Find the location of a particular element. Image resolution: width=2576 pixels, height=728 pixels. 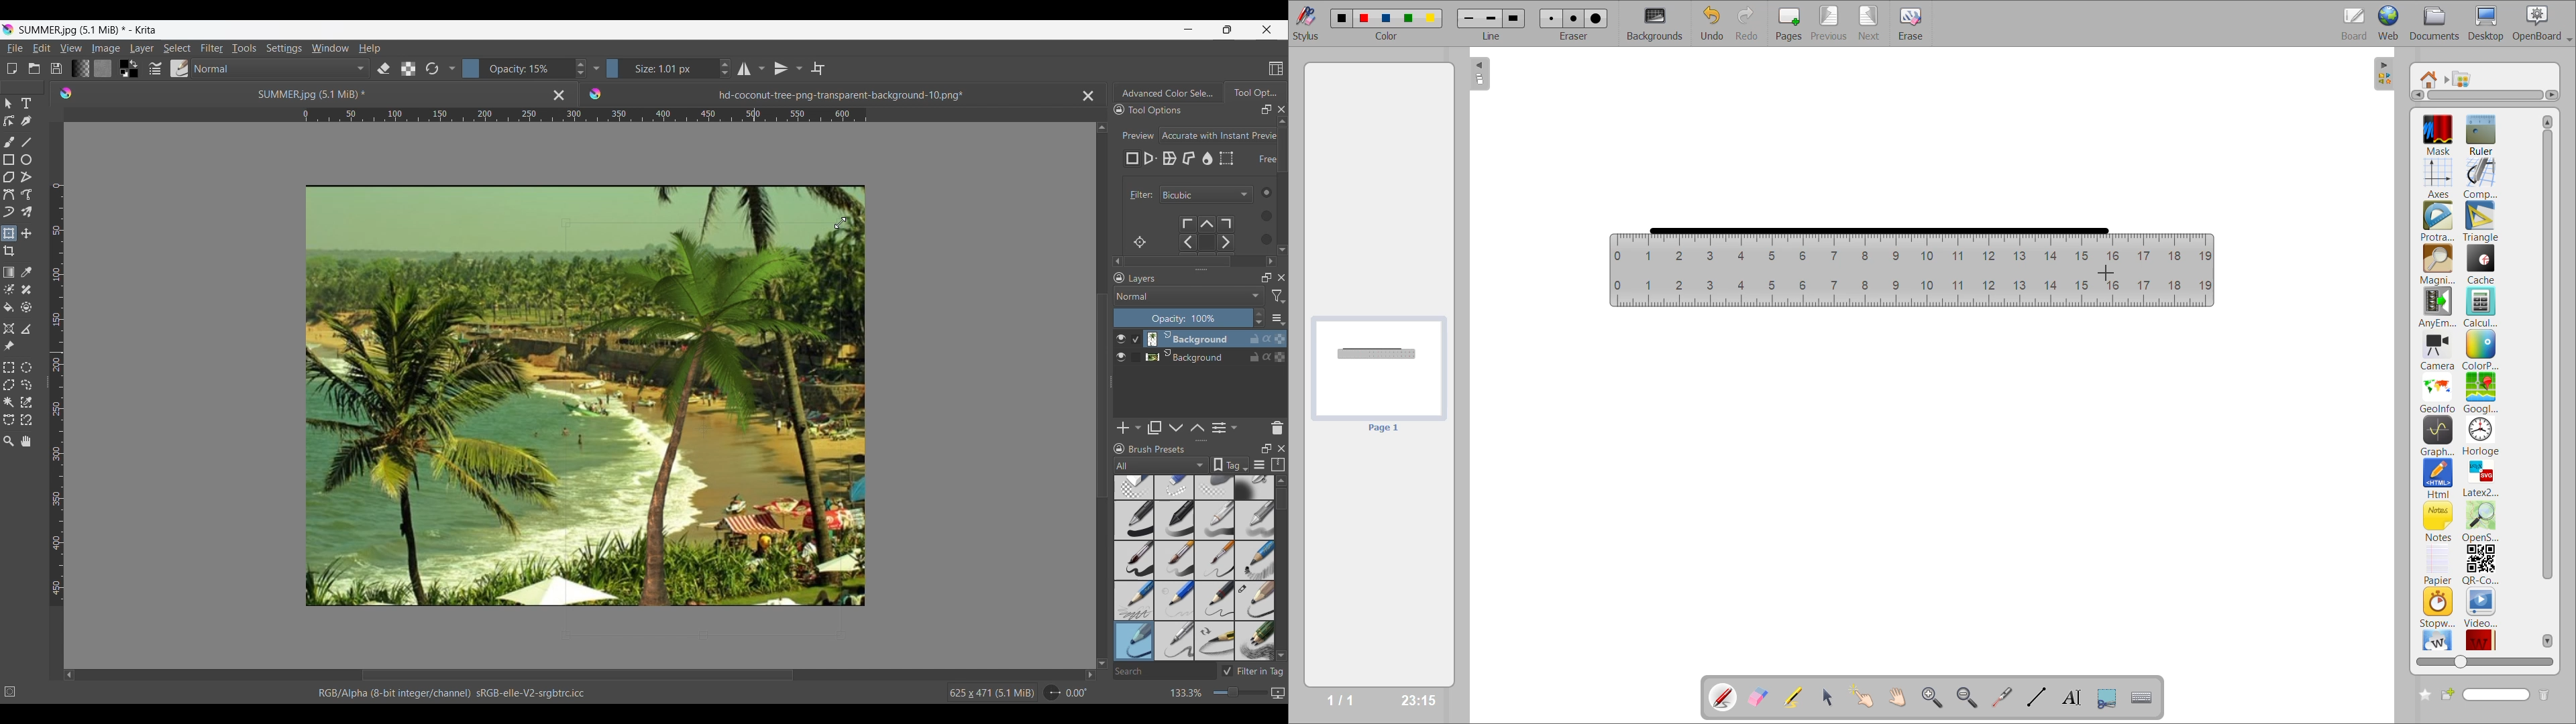

color 4 is located at coordinates (1407, 19).